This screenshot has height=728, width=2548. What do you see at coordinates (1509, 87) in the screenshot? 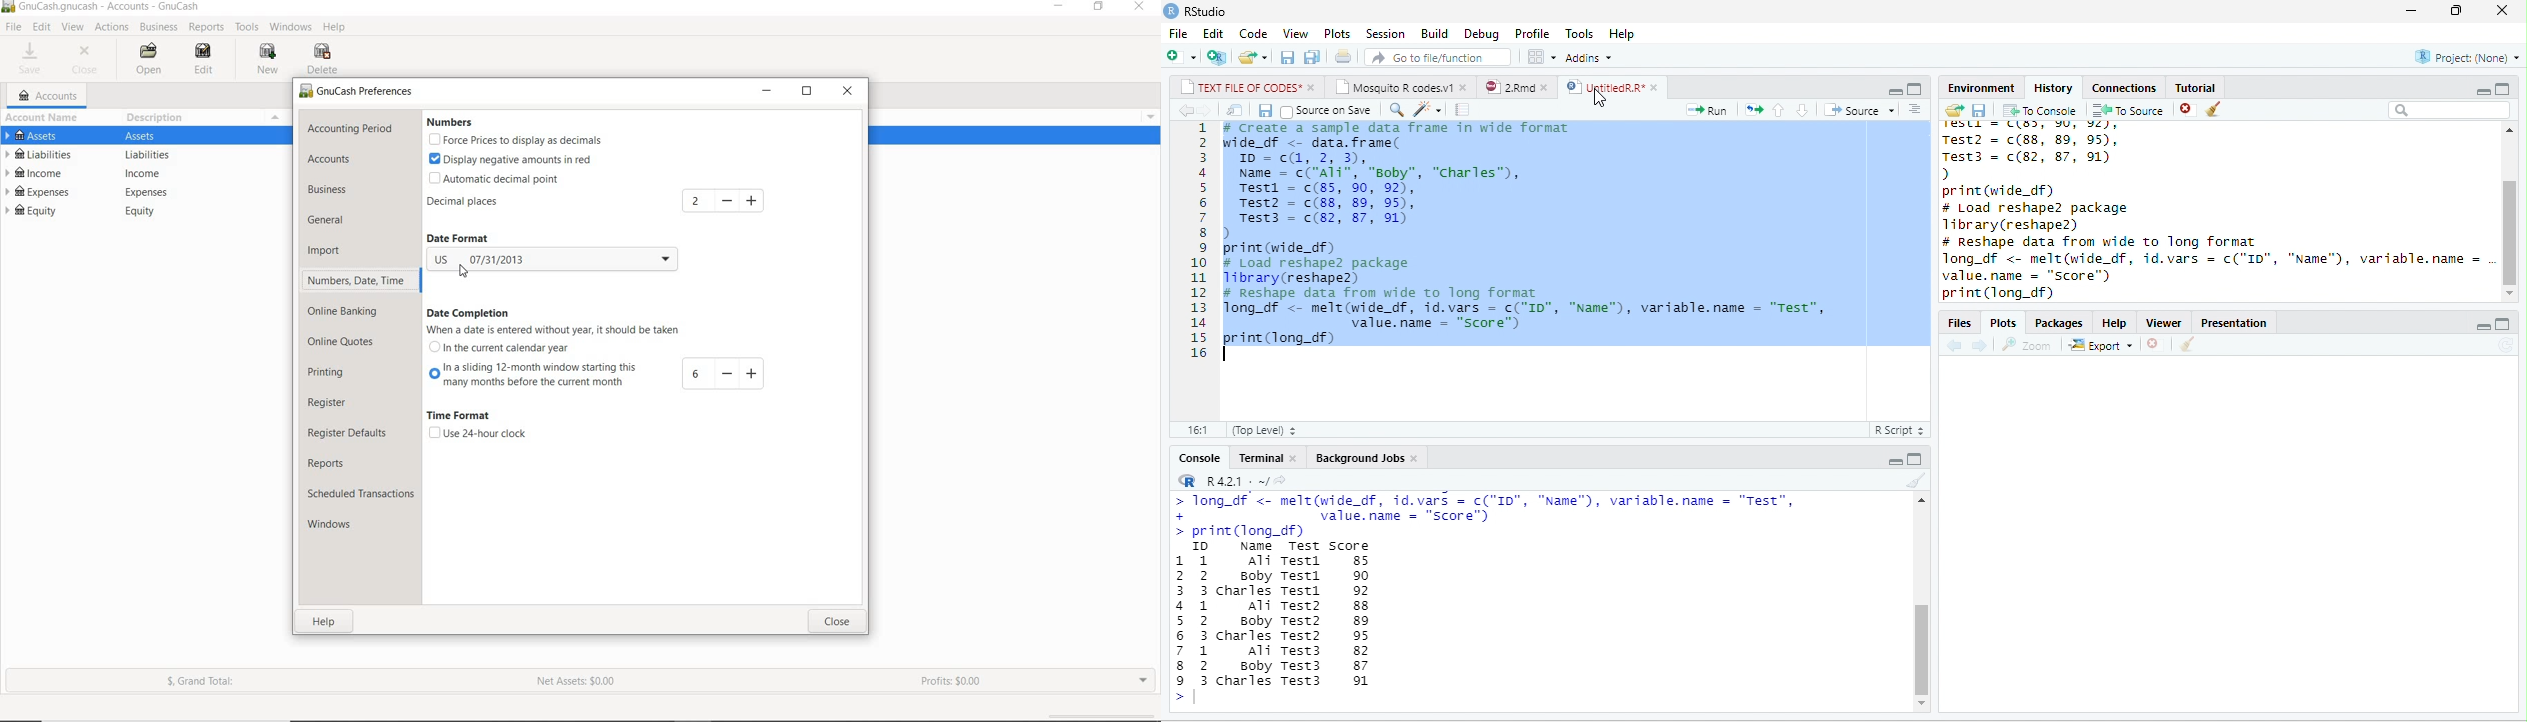
I see `2.Rmd` at bounding box center [1509, 87].